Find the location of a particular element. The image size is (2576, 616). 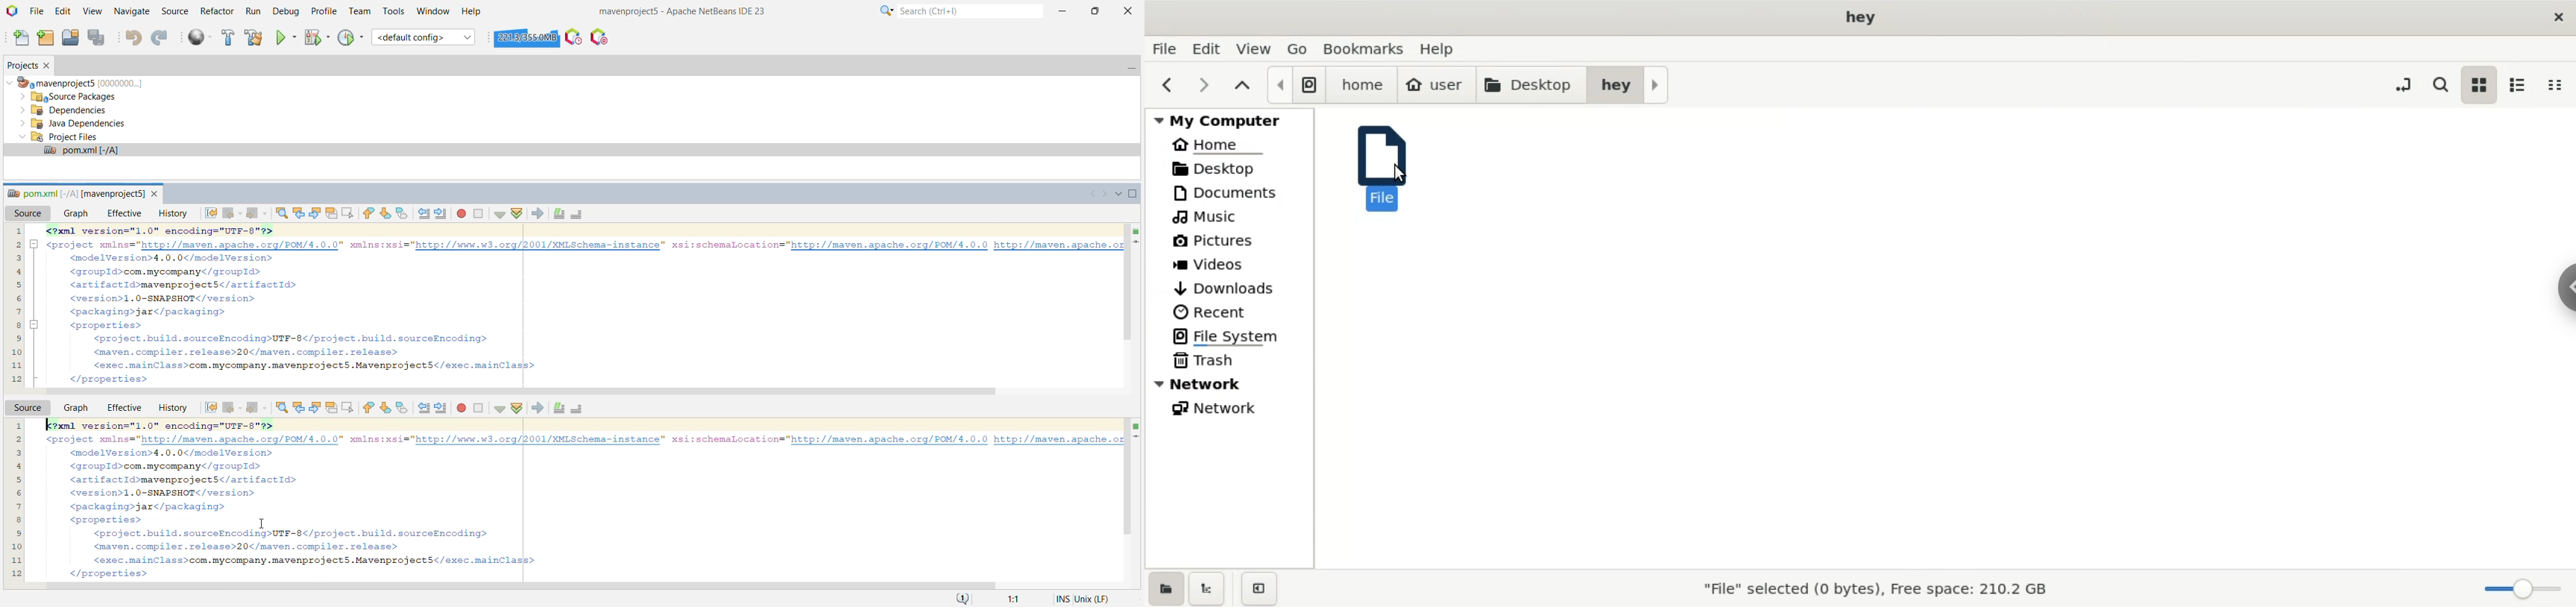

Window is located at coordinates (433, 11).